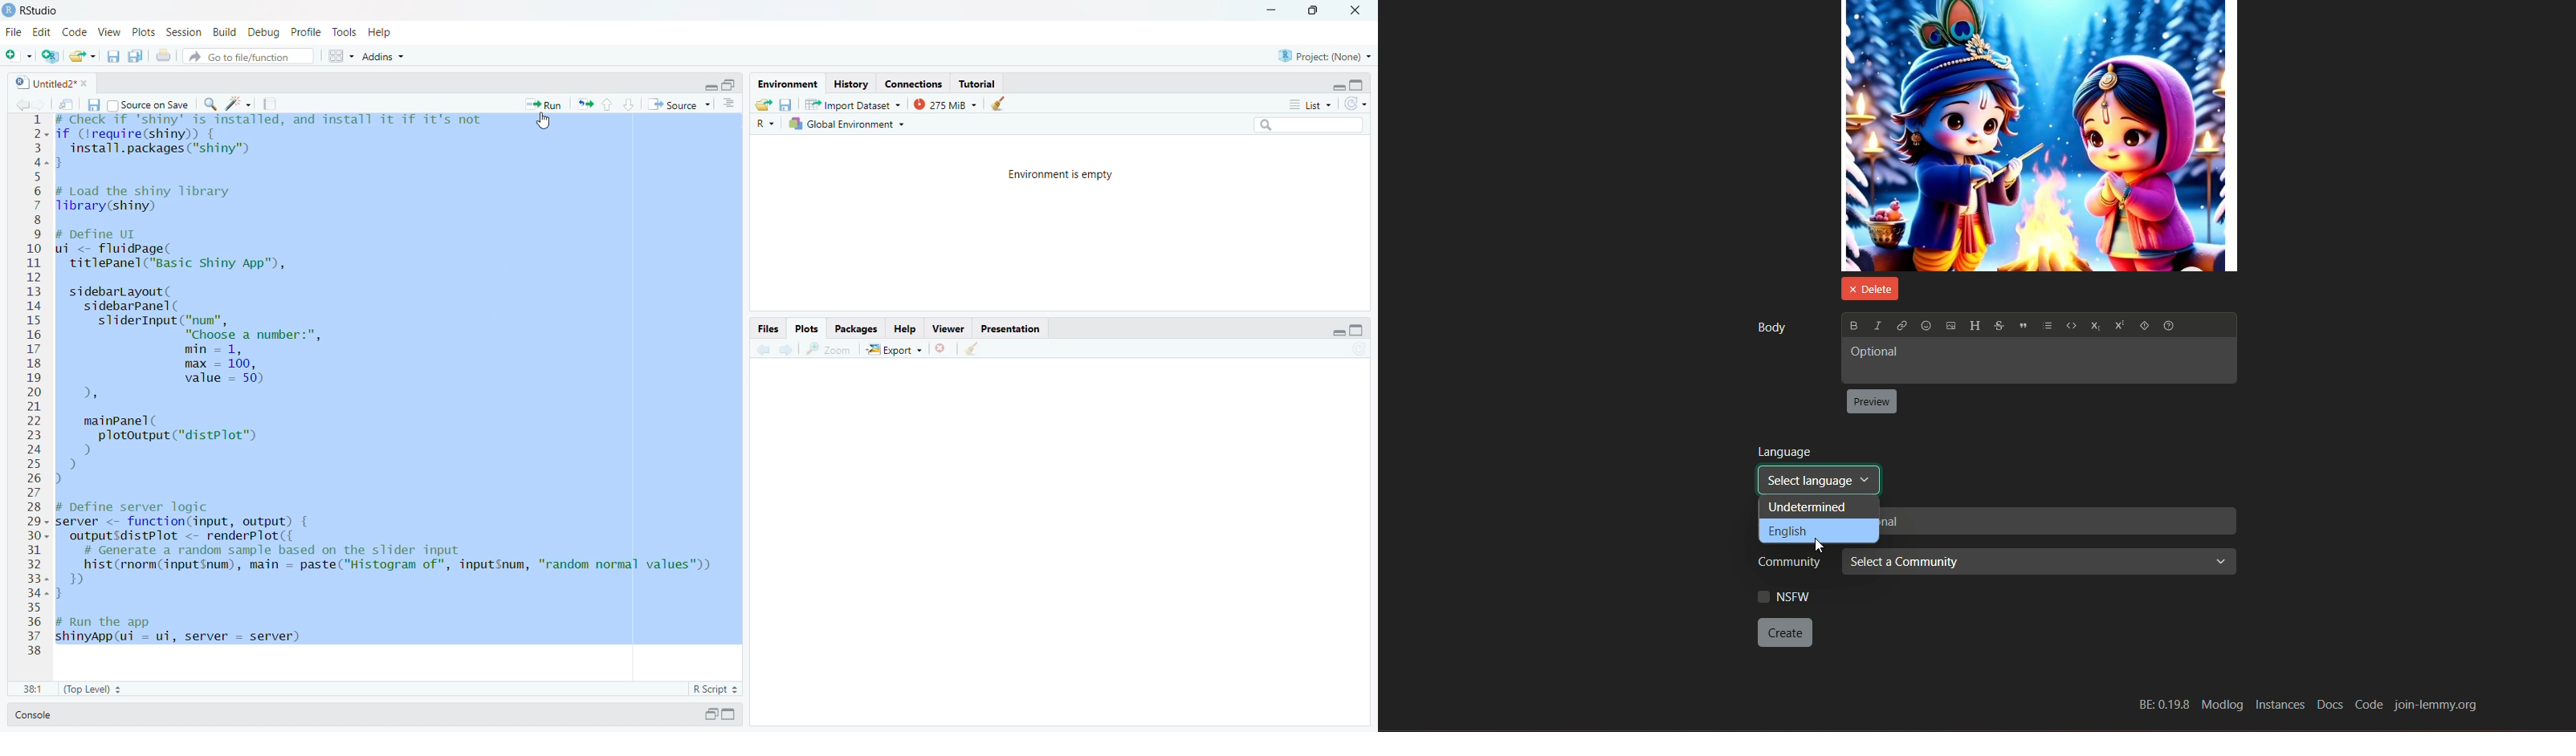 The height and width of the screenshot is (756, 2576). Describe the element at coordinates (269, 141) in the screenshot. I see `check if shiny is installed and install if its not  if (require(shiny)) {install.packages ("shiny")a }` at that location.